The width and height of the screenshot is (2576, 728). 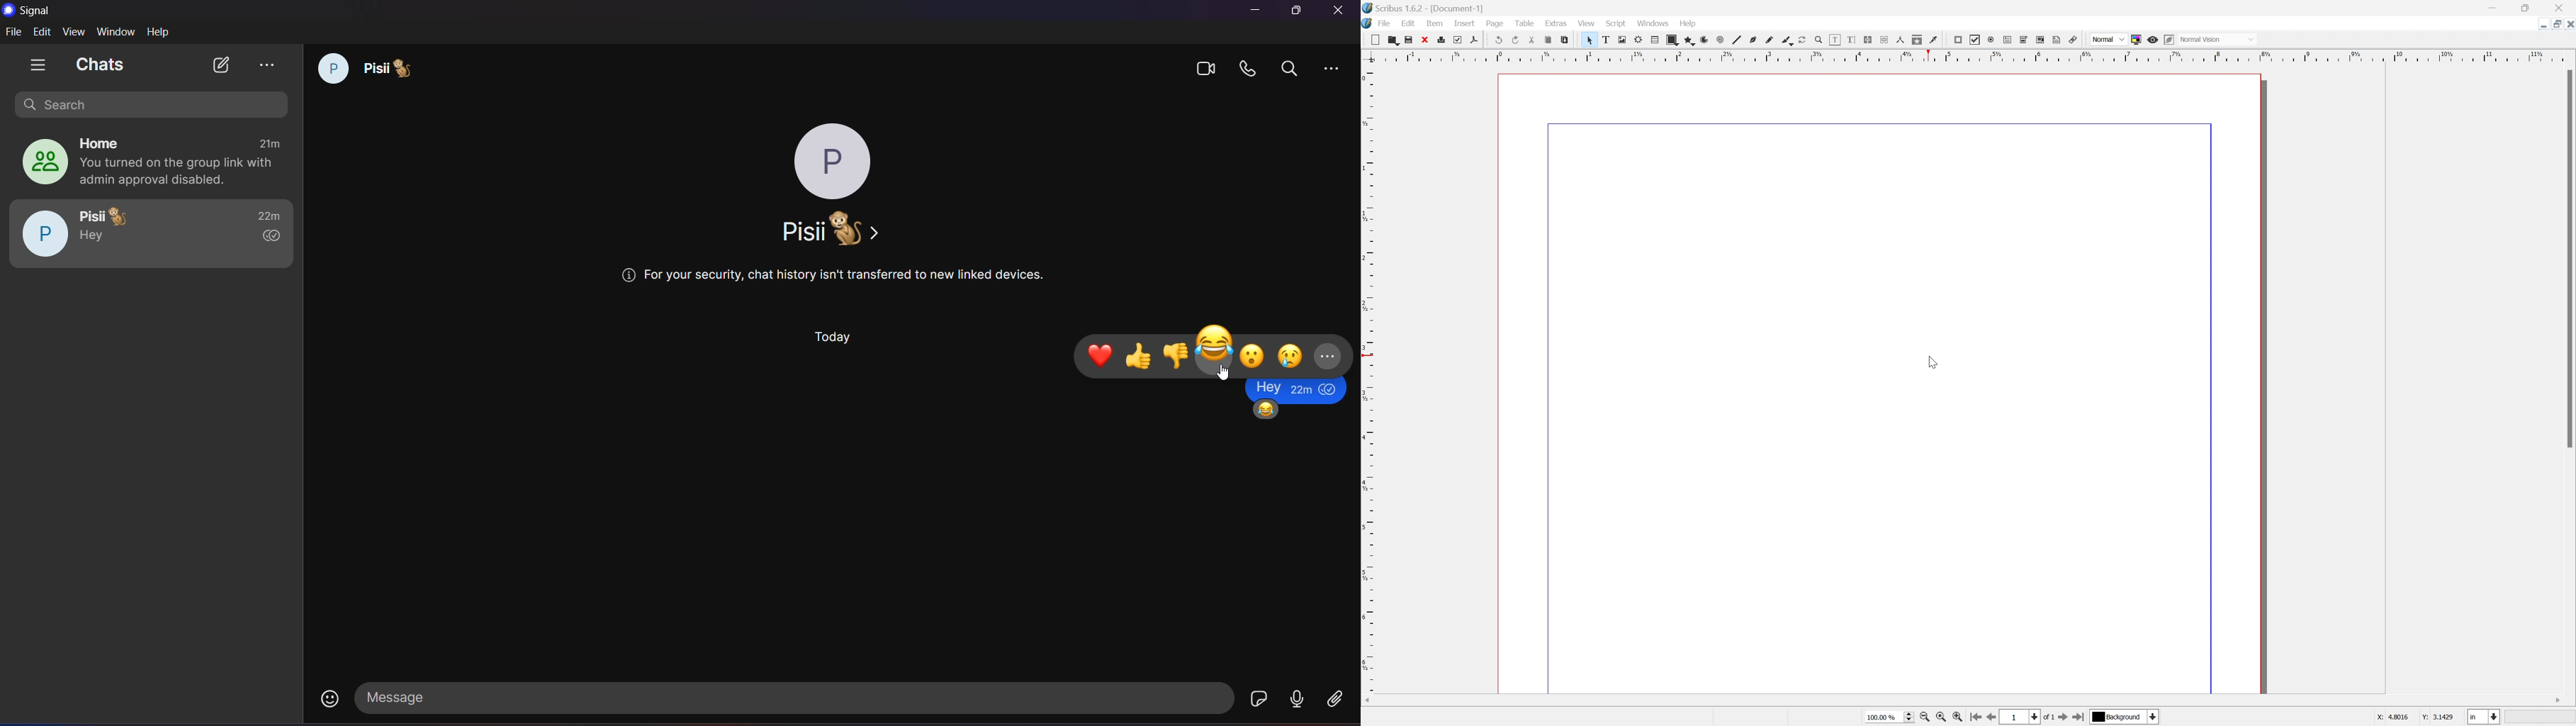 What do you see at coordinates (1787, 39) in the screenshot?
I see `calligraphic line` at bounding box center [1787, 39].